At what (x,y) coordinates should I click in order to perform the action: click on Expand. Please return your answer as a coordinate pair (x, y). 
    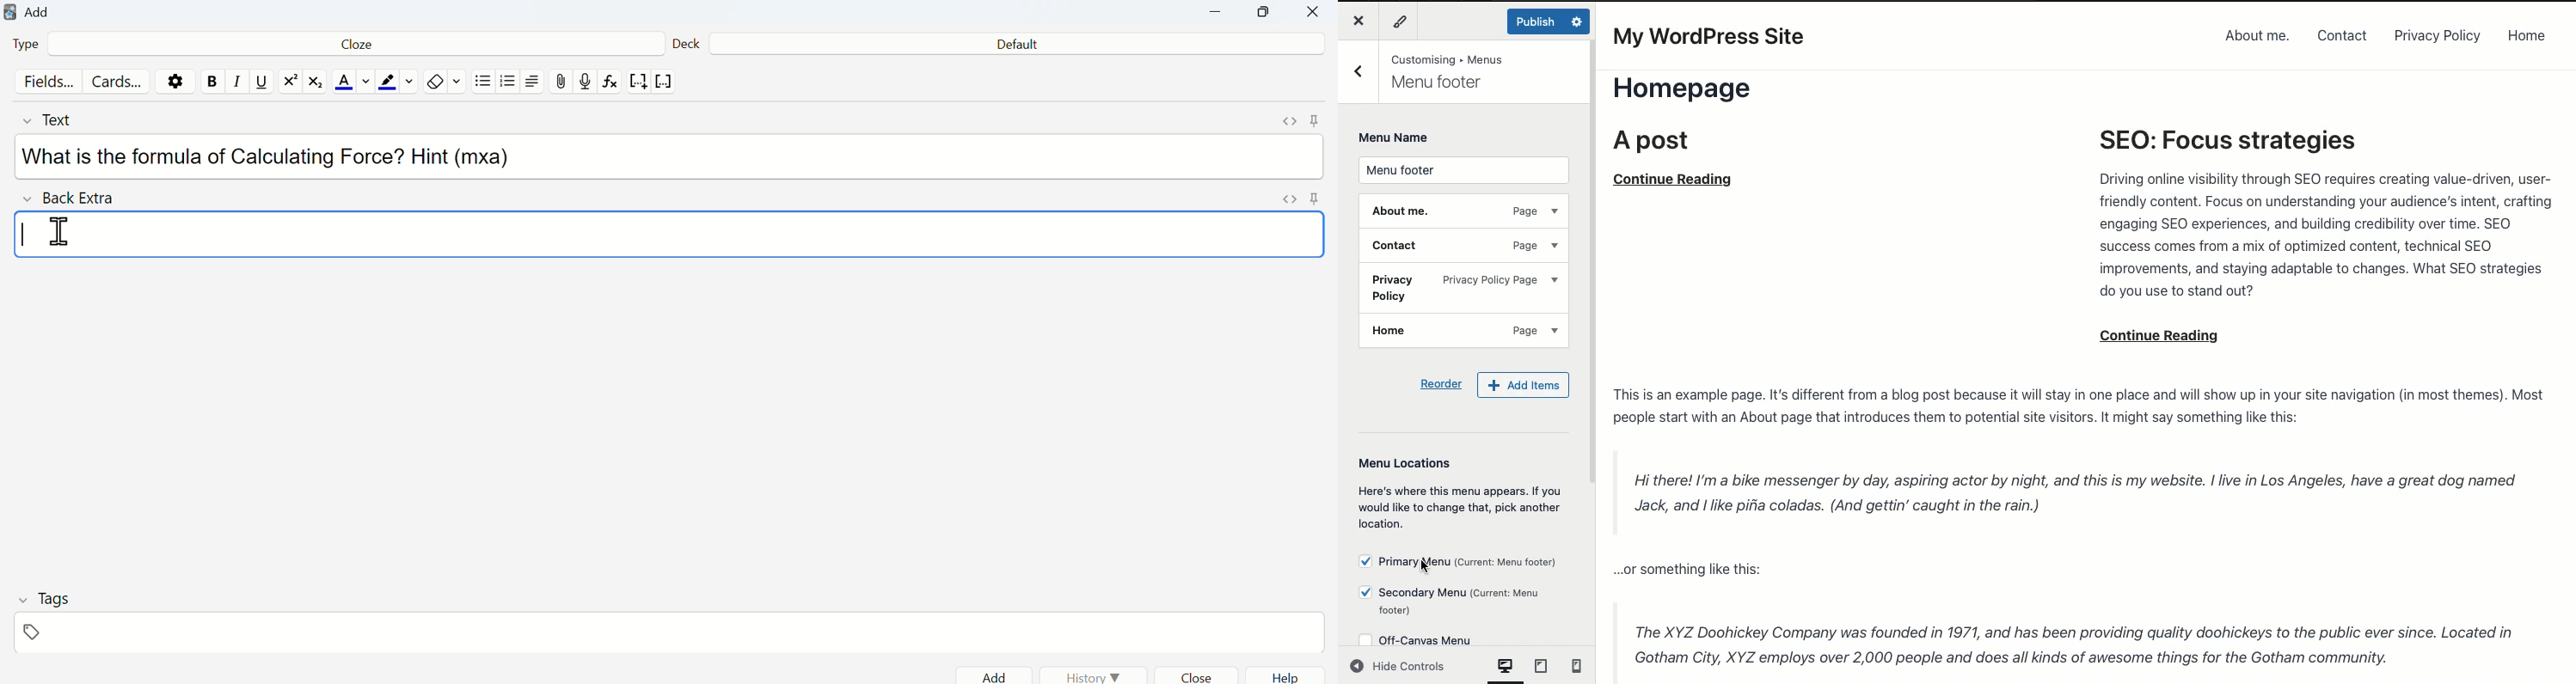
    Looking at the image, I should click on (1289, 123).